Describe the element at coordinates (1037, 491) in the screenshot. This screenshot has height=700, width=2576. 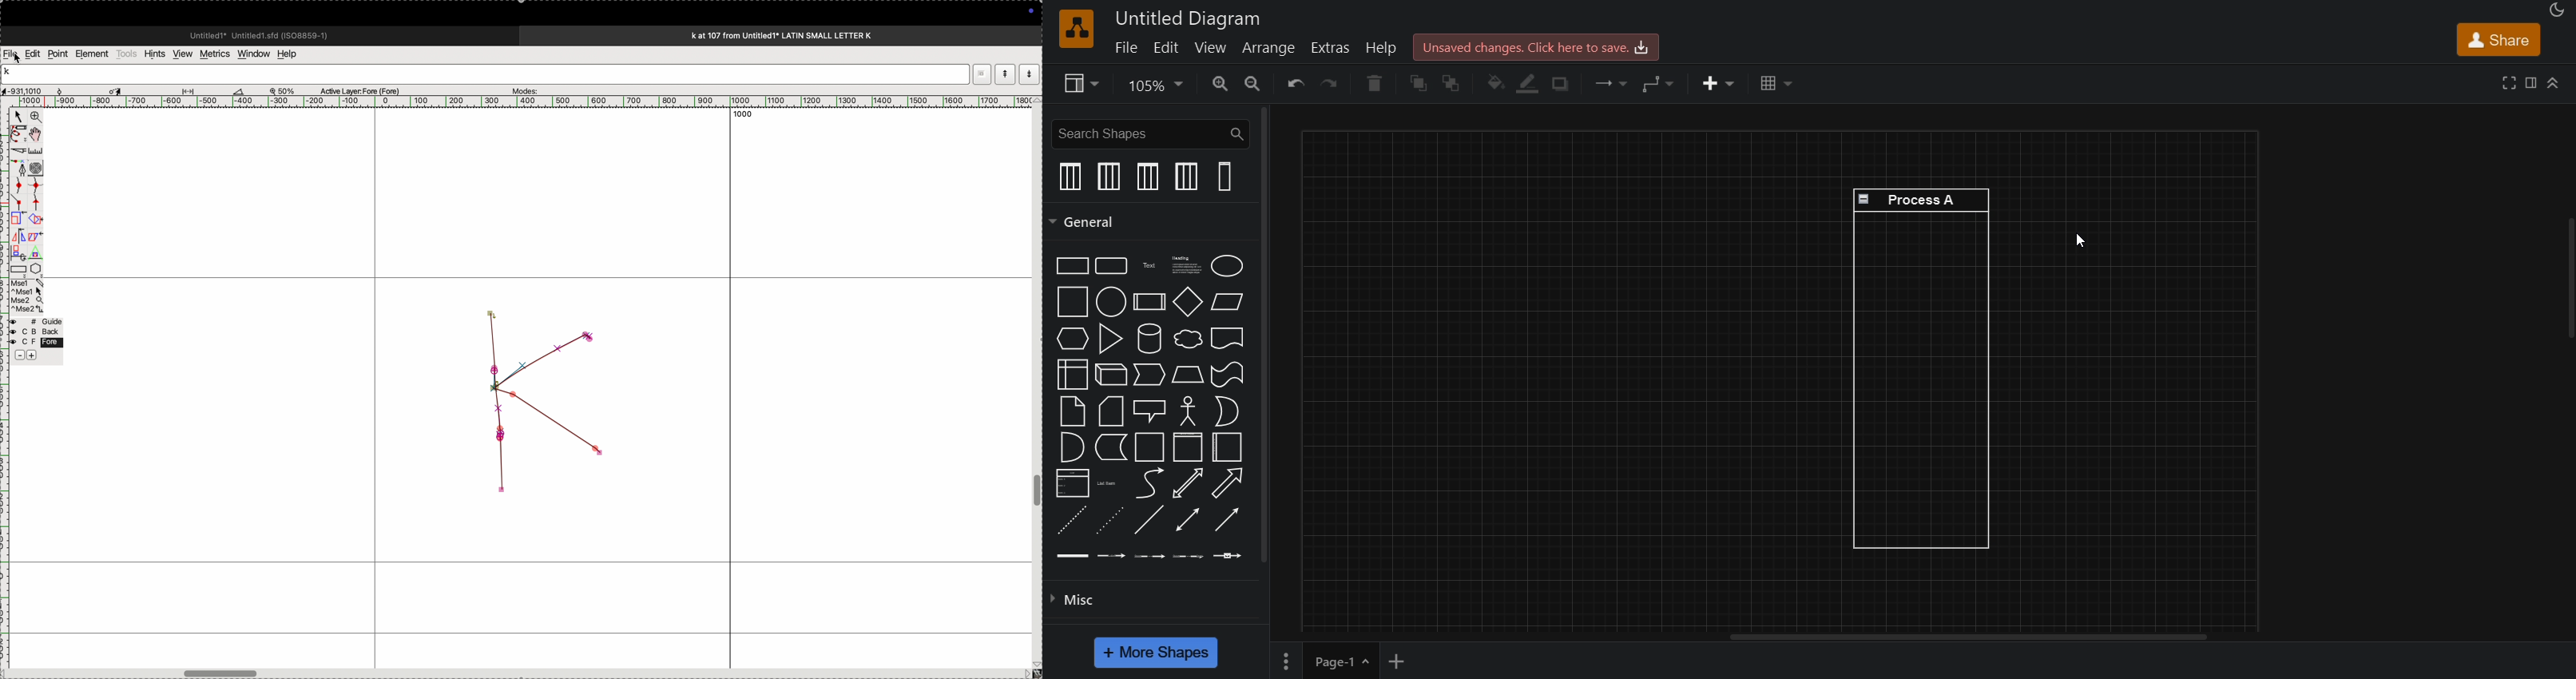
I see `toggle` at that location.